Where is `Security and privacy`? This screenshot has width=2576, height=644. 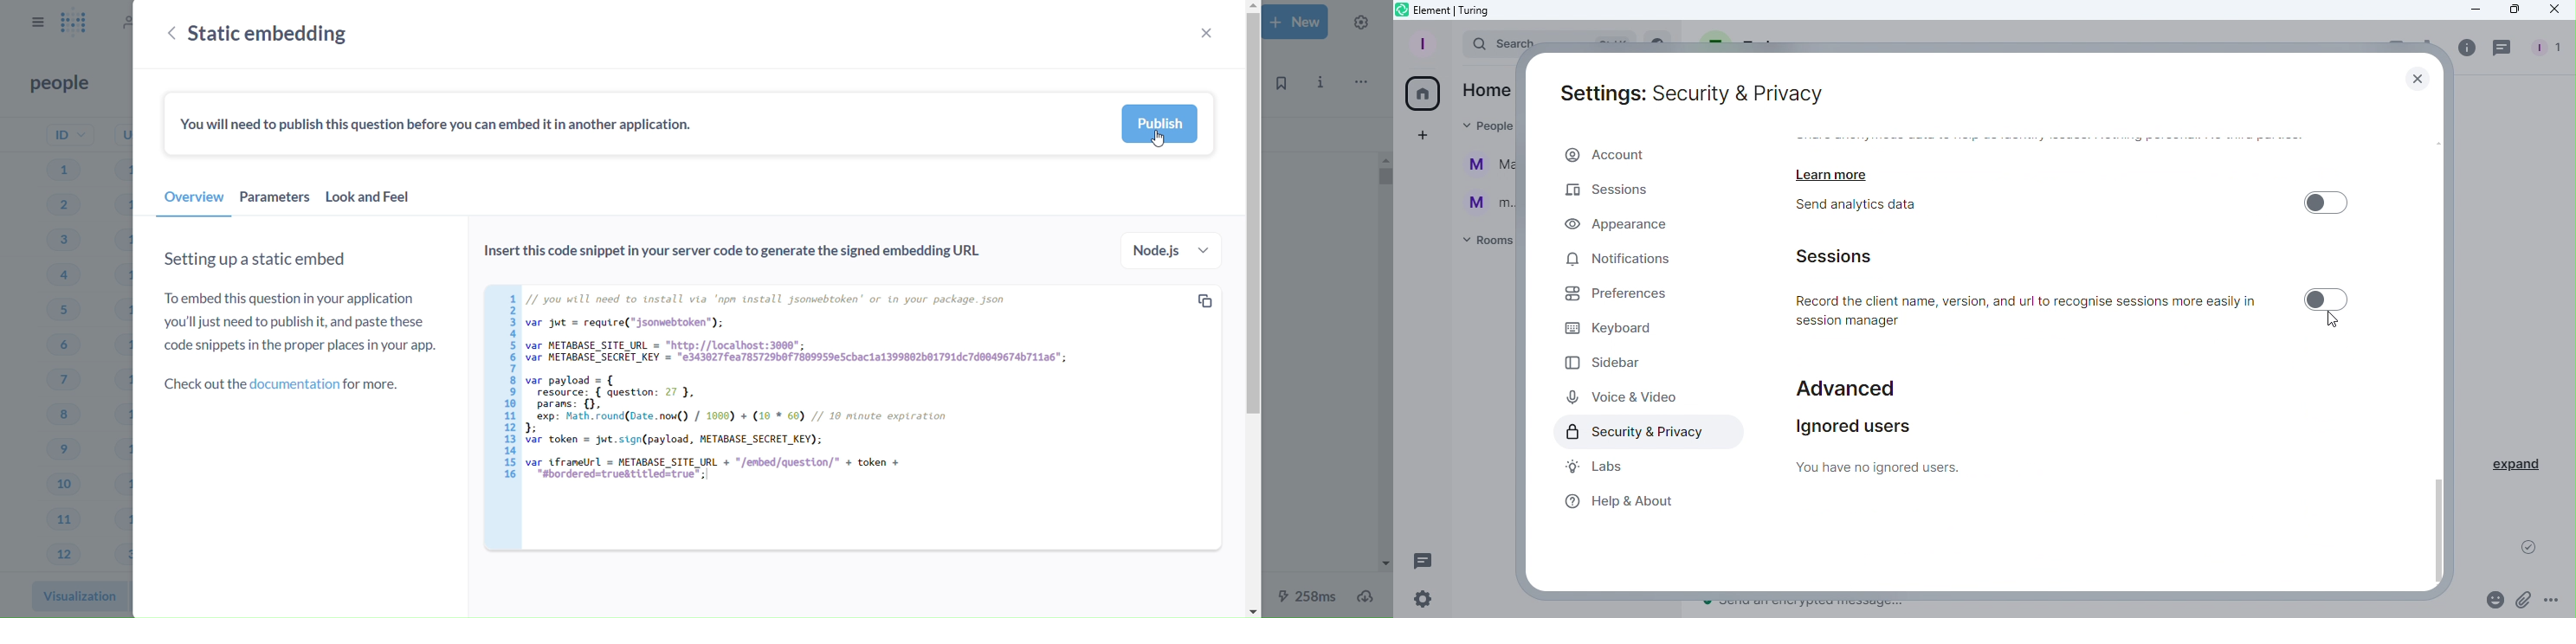
Security and privacy is located at coordinates (1644, 431).